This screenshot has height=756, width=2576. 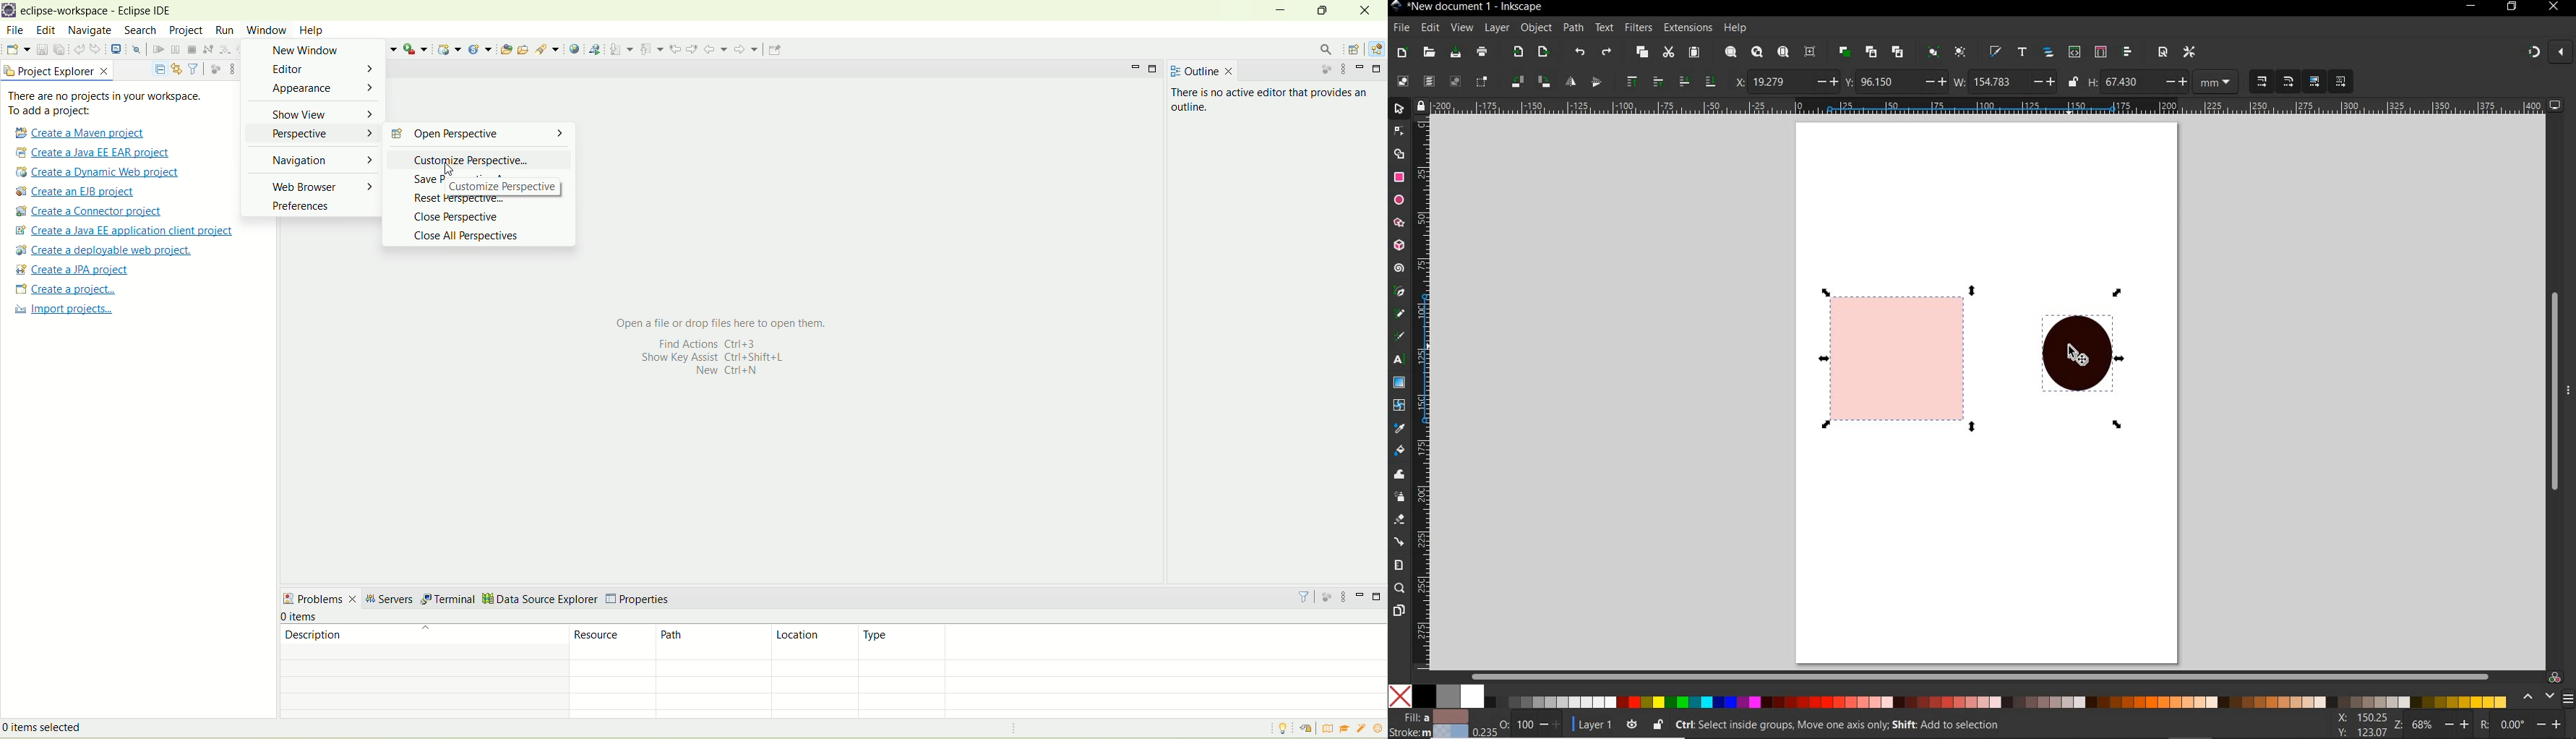 I want to click on collapse all, so click(x=160, y=67).